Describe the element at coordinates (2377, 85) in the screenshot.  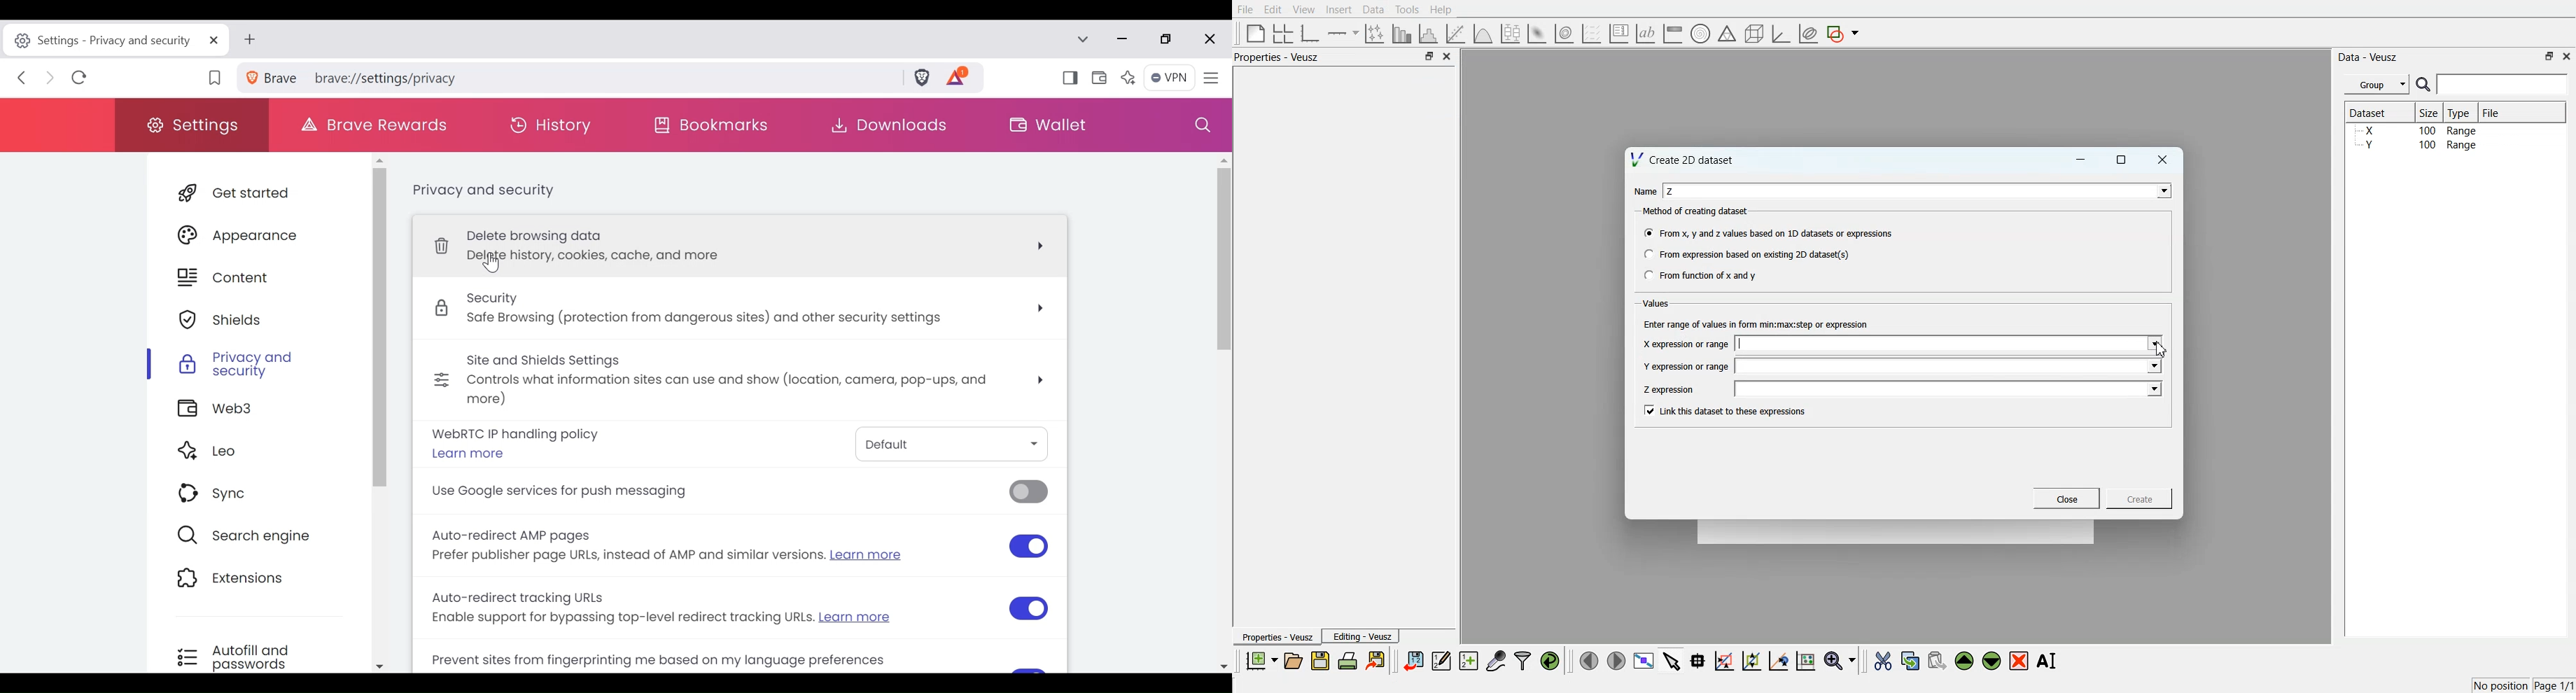
I see `Group` at that location.